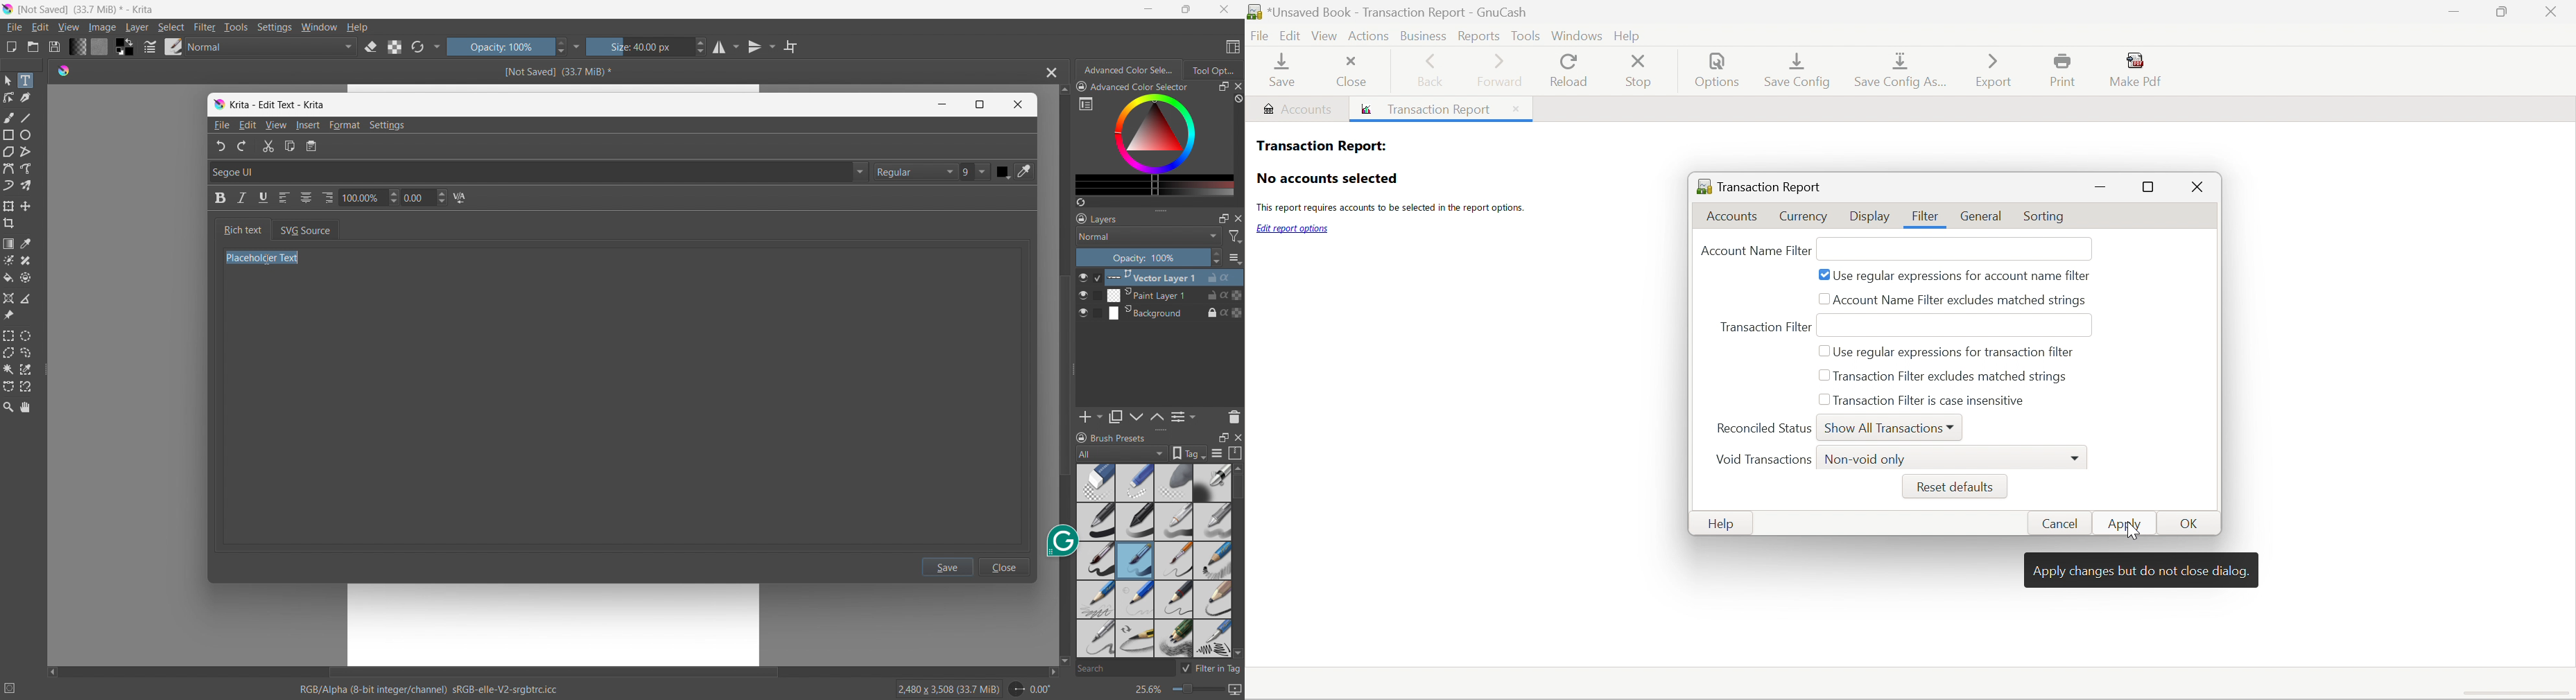 This screenshot has width=2576, height=700. Describe the element at coordinates (248, 124) in the screenshot. I see `Edit` at that location.